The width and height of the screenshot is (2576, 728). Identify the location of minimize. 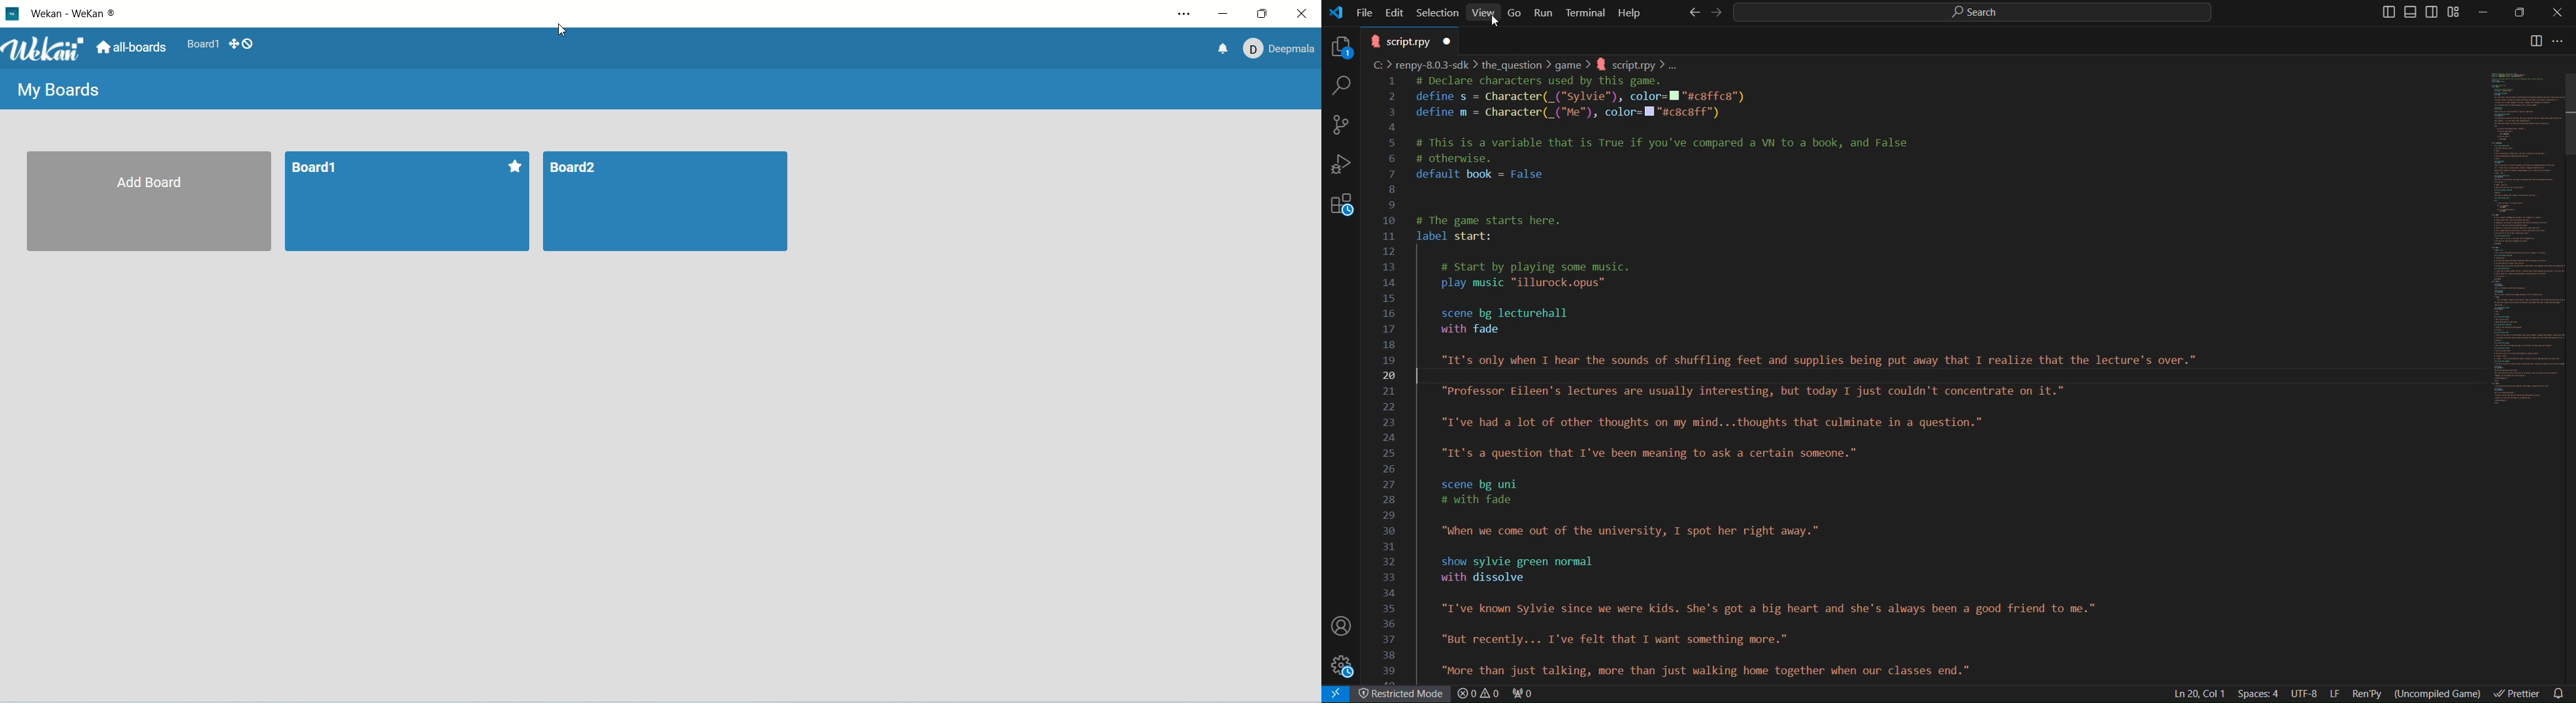
(1224, 14).